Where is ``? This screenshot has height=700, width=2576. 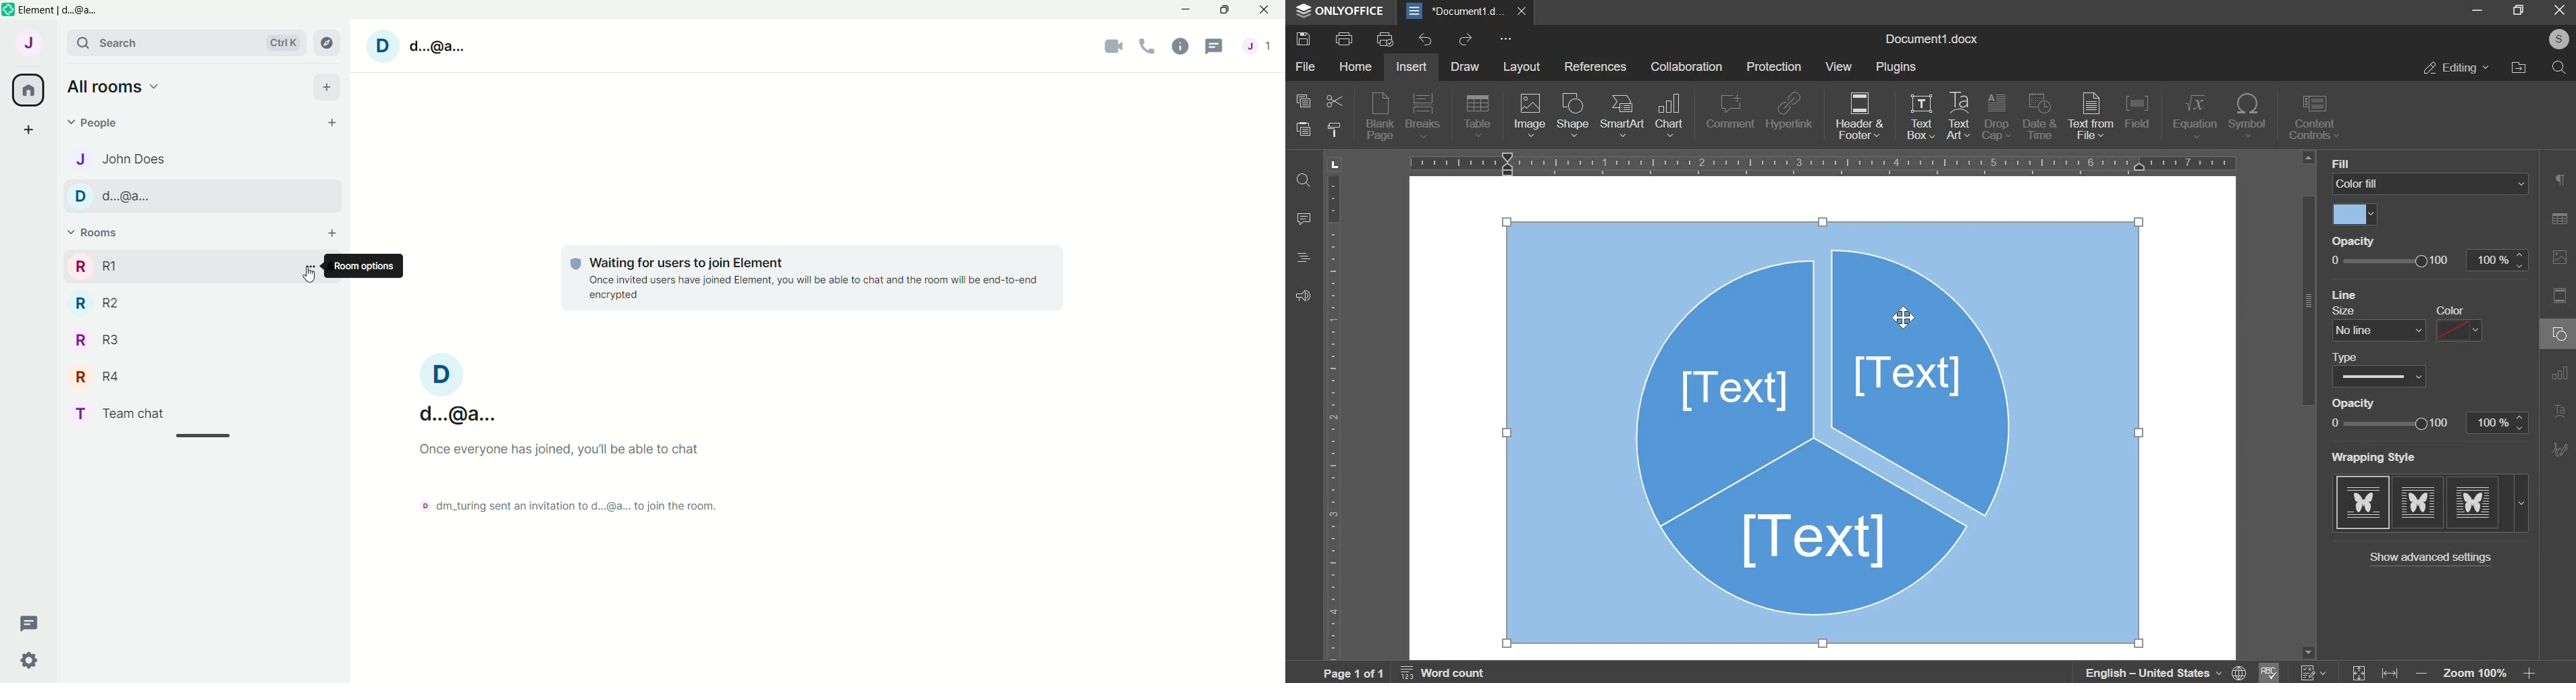  is located at coordinates (2348, 294).